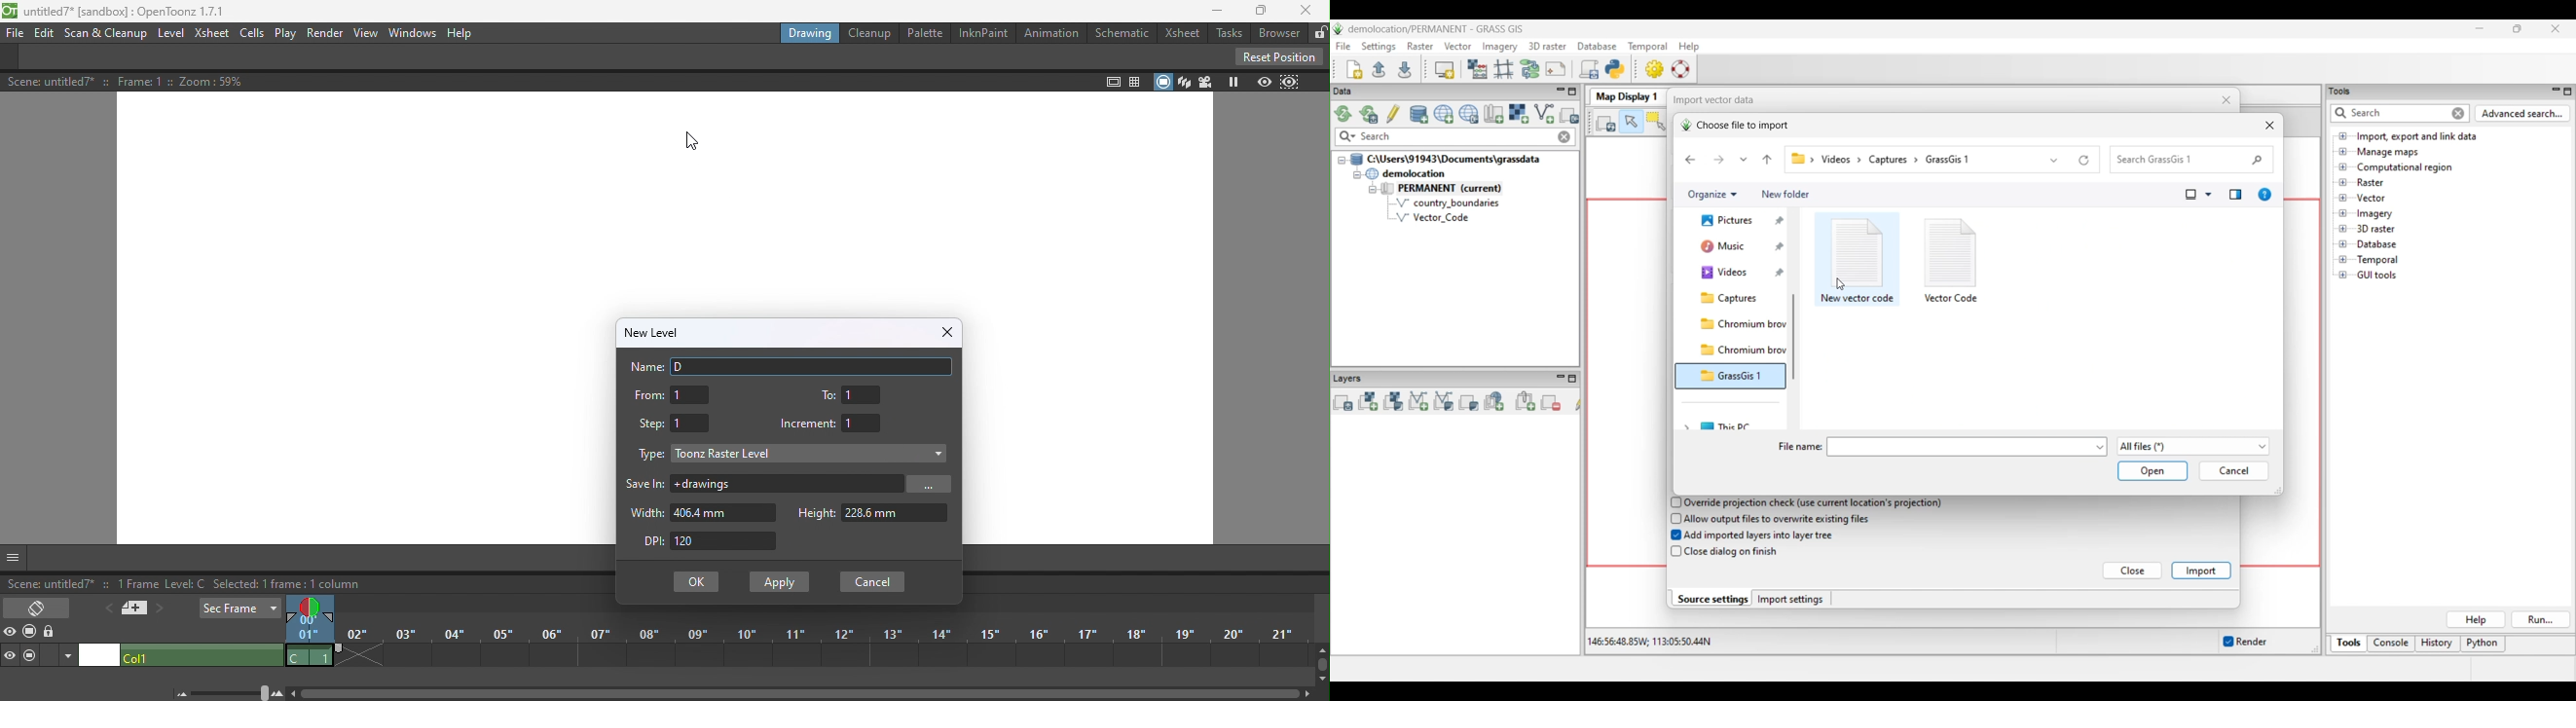 Image resolution: width=2576 pixels, height=728 pixels. What do you see at coordinates (805, 692) in the screenshot?
I see `Horizontal scroll bar` at bounding box center [805, 692].